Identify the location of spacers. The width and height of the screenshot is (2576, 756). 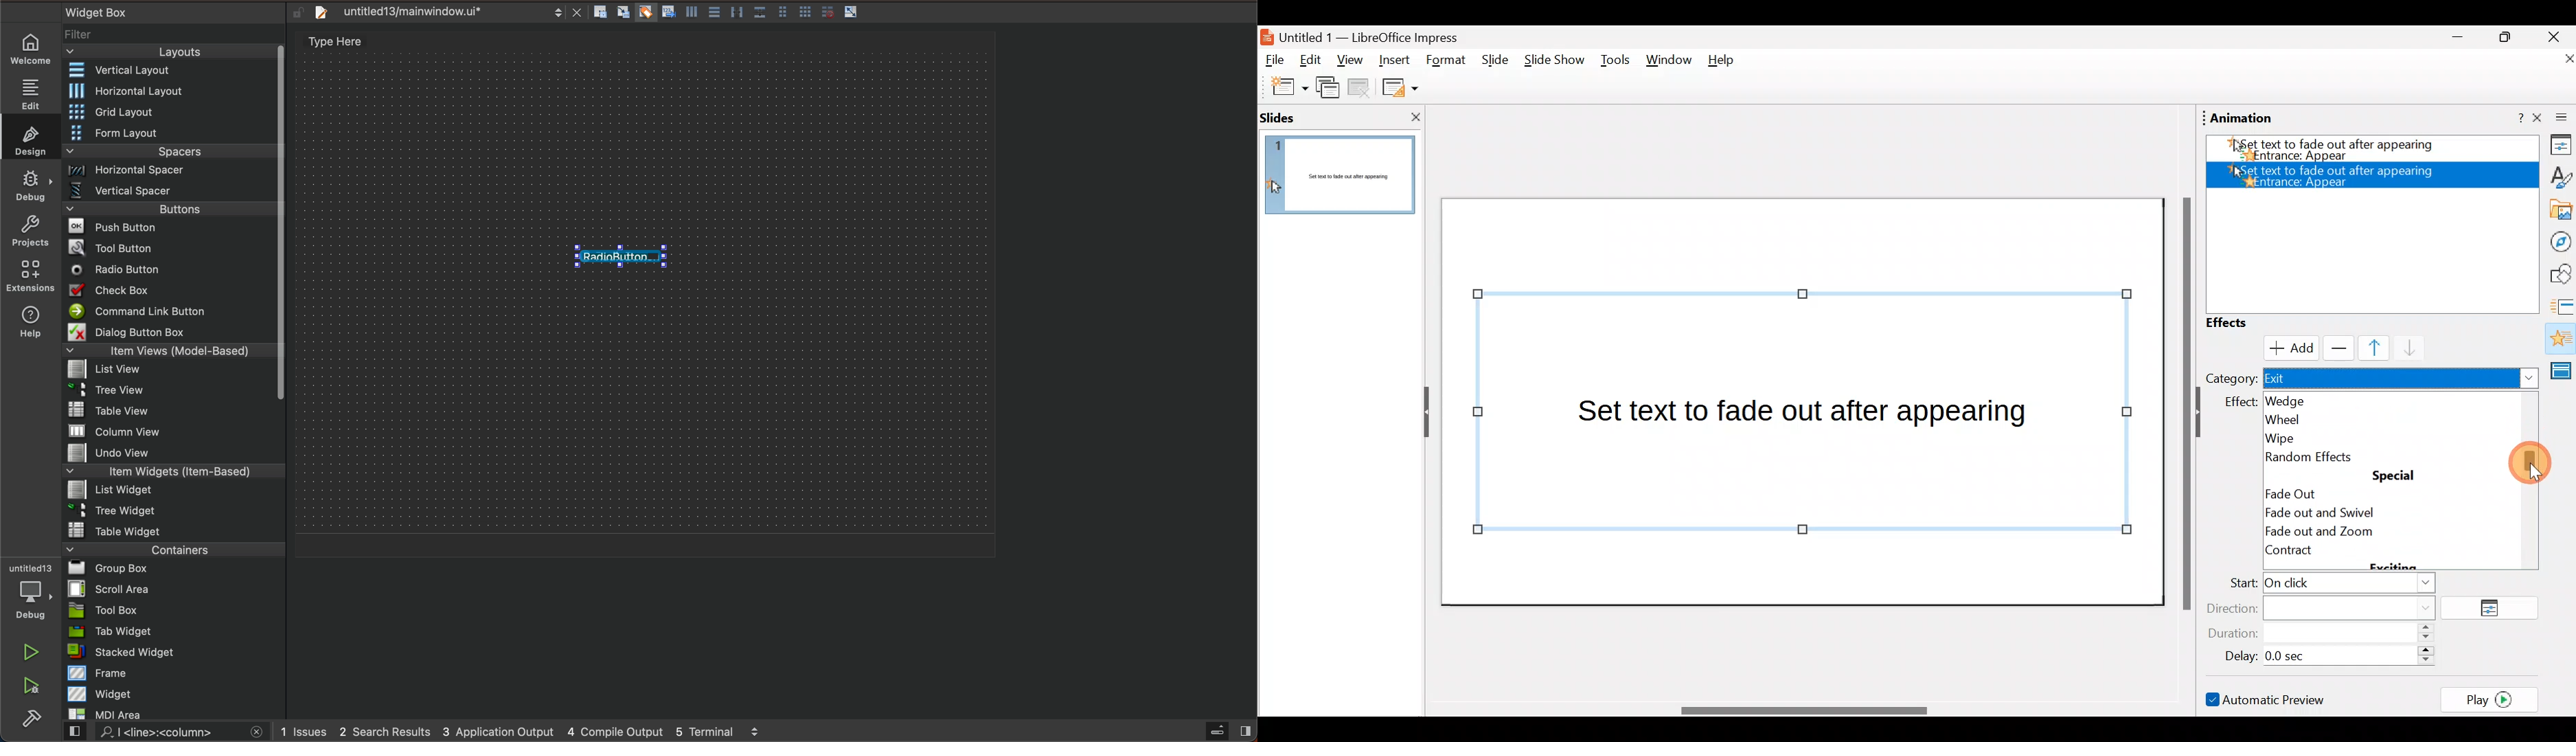
(171, 155).